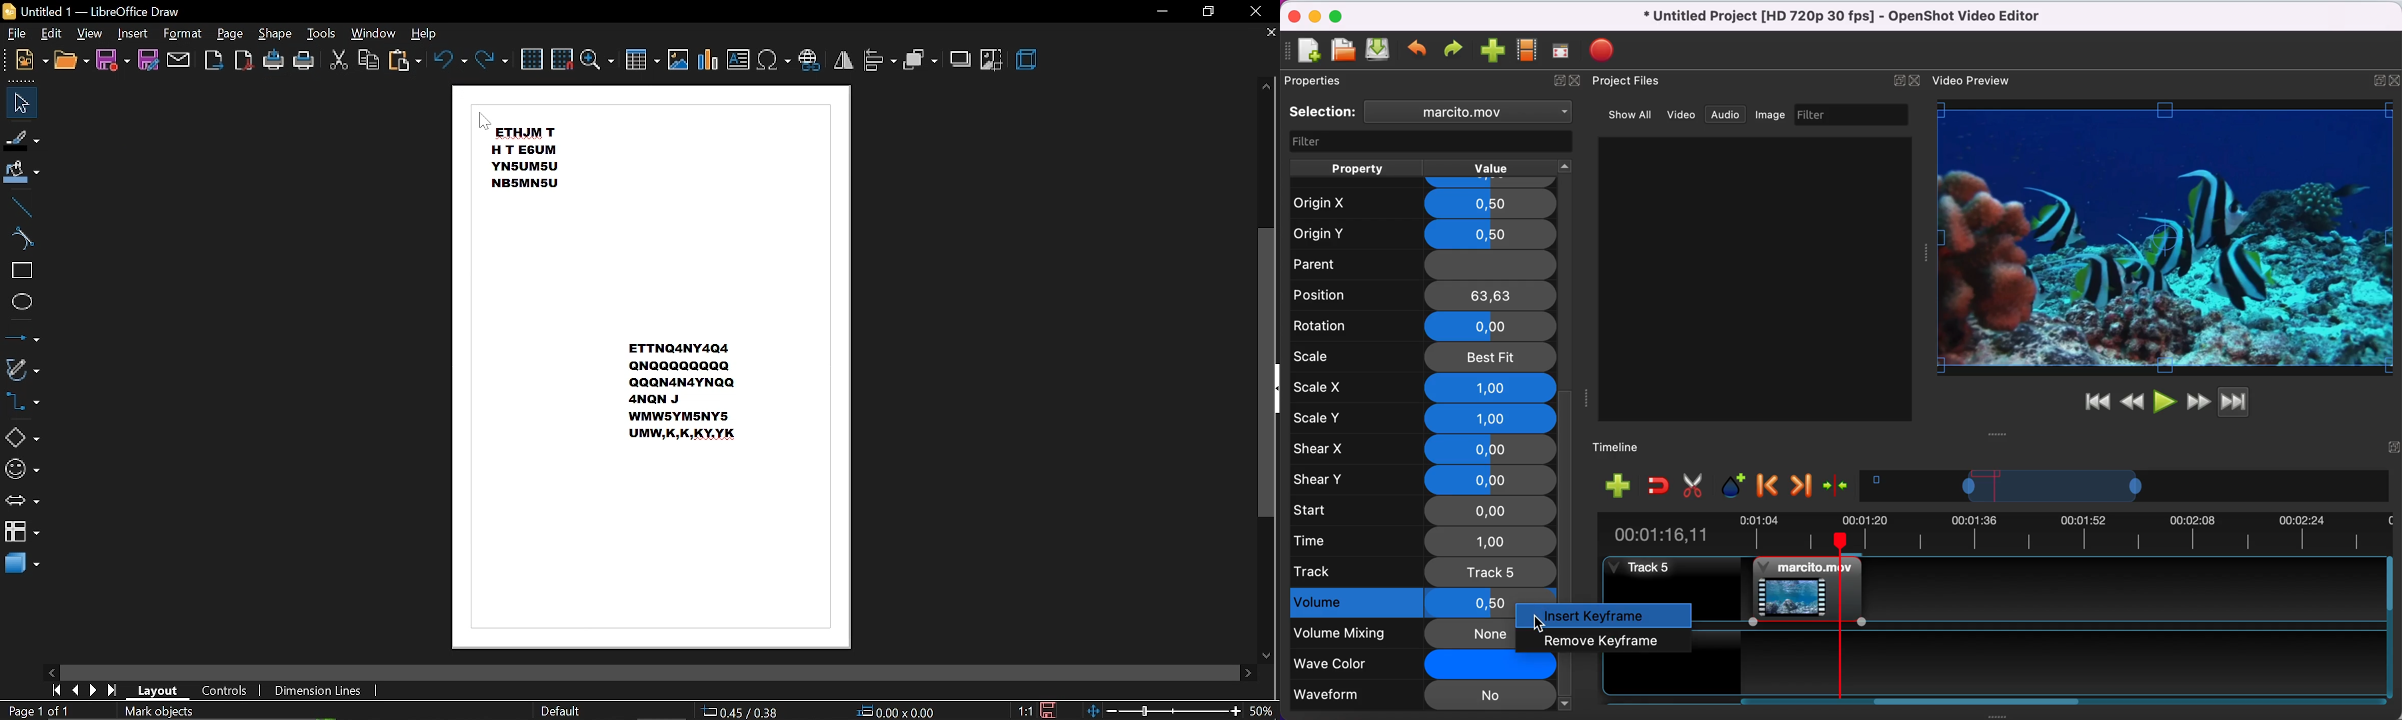  I want to click on Canvas, so click(654, 370).